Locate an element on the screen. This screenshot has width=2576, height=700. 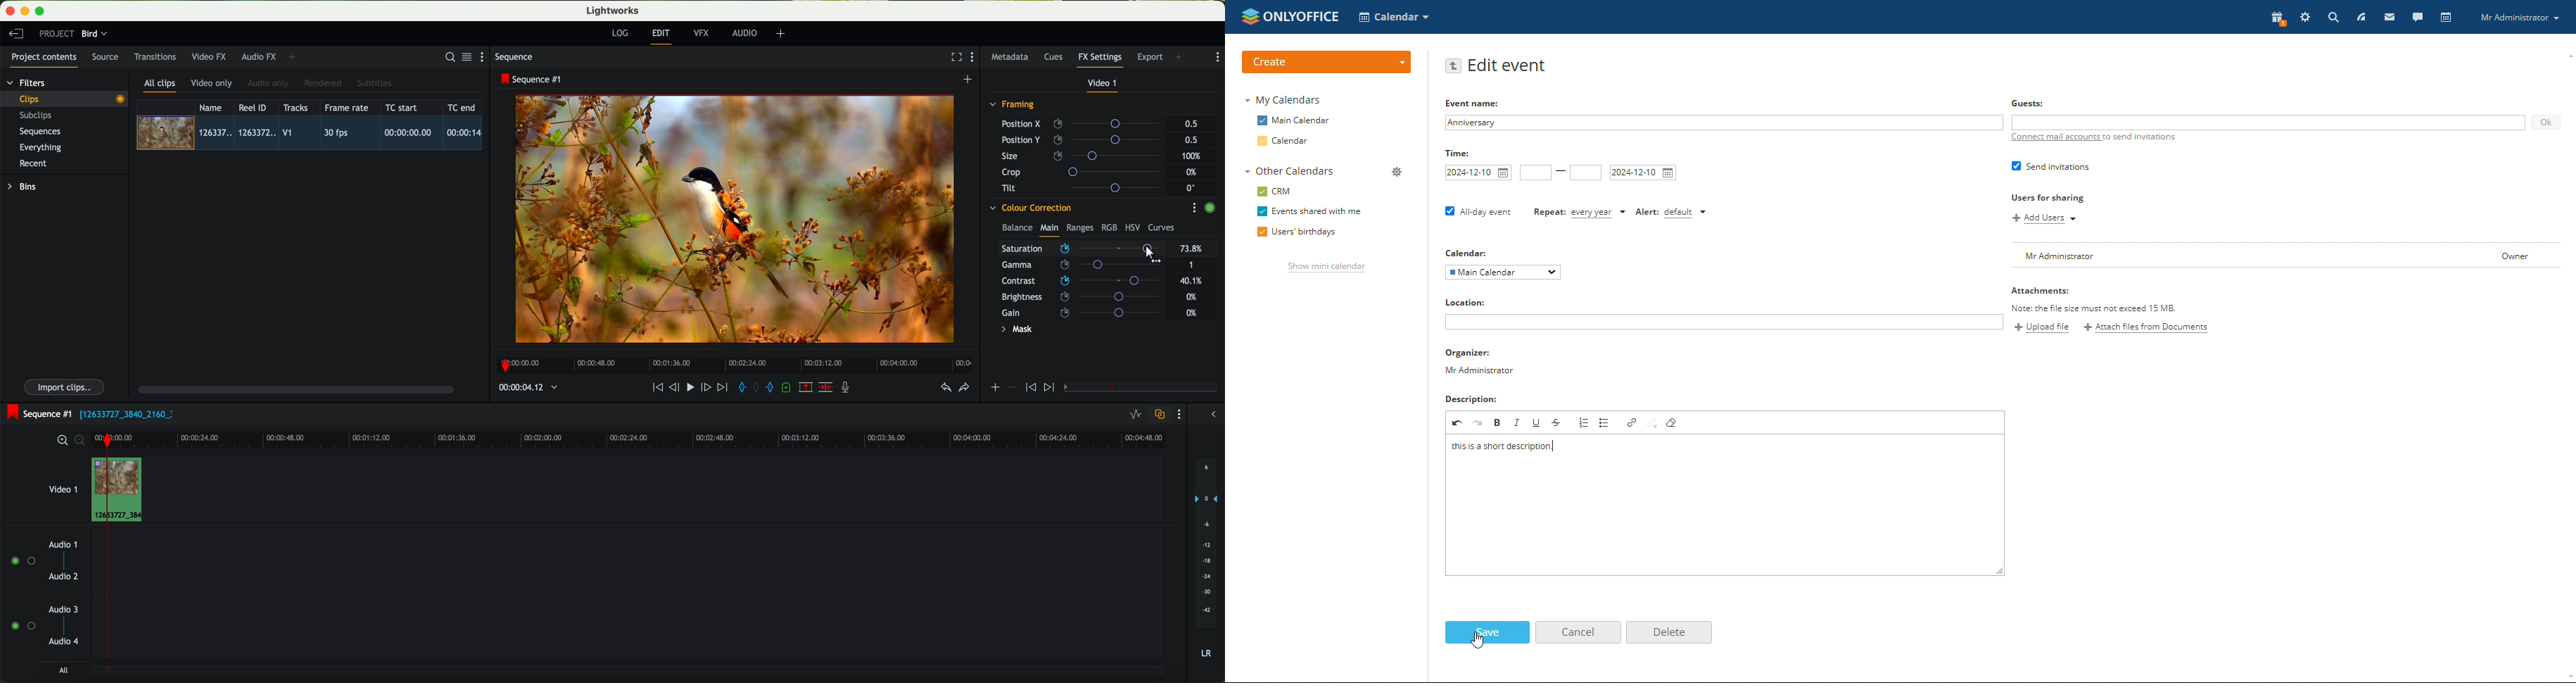
user list is located at coordinates (2286, 256).